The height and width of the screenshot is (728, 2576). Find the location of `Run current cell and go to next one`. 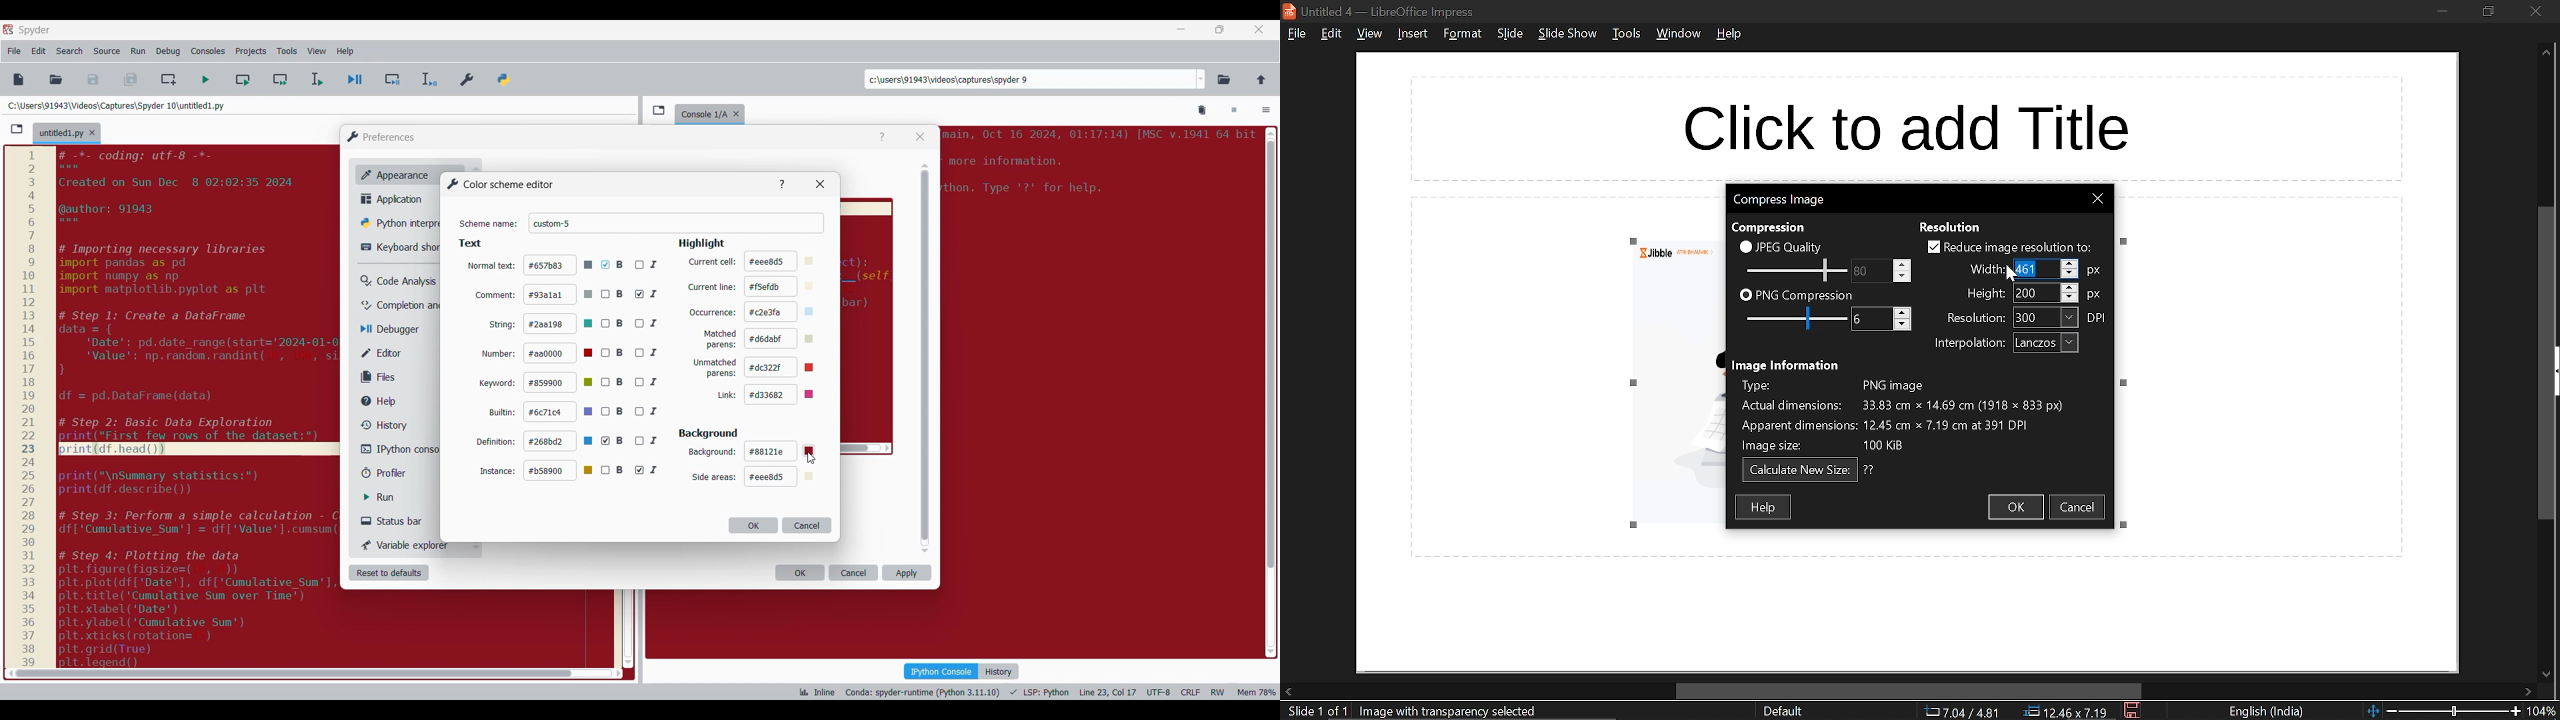

Run current cell and go to next one is located at coordinates (280, 79).